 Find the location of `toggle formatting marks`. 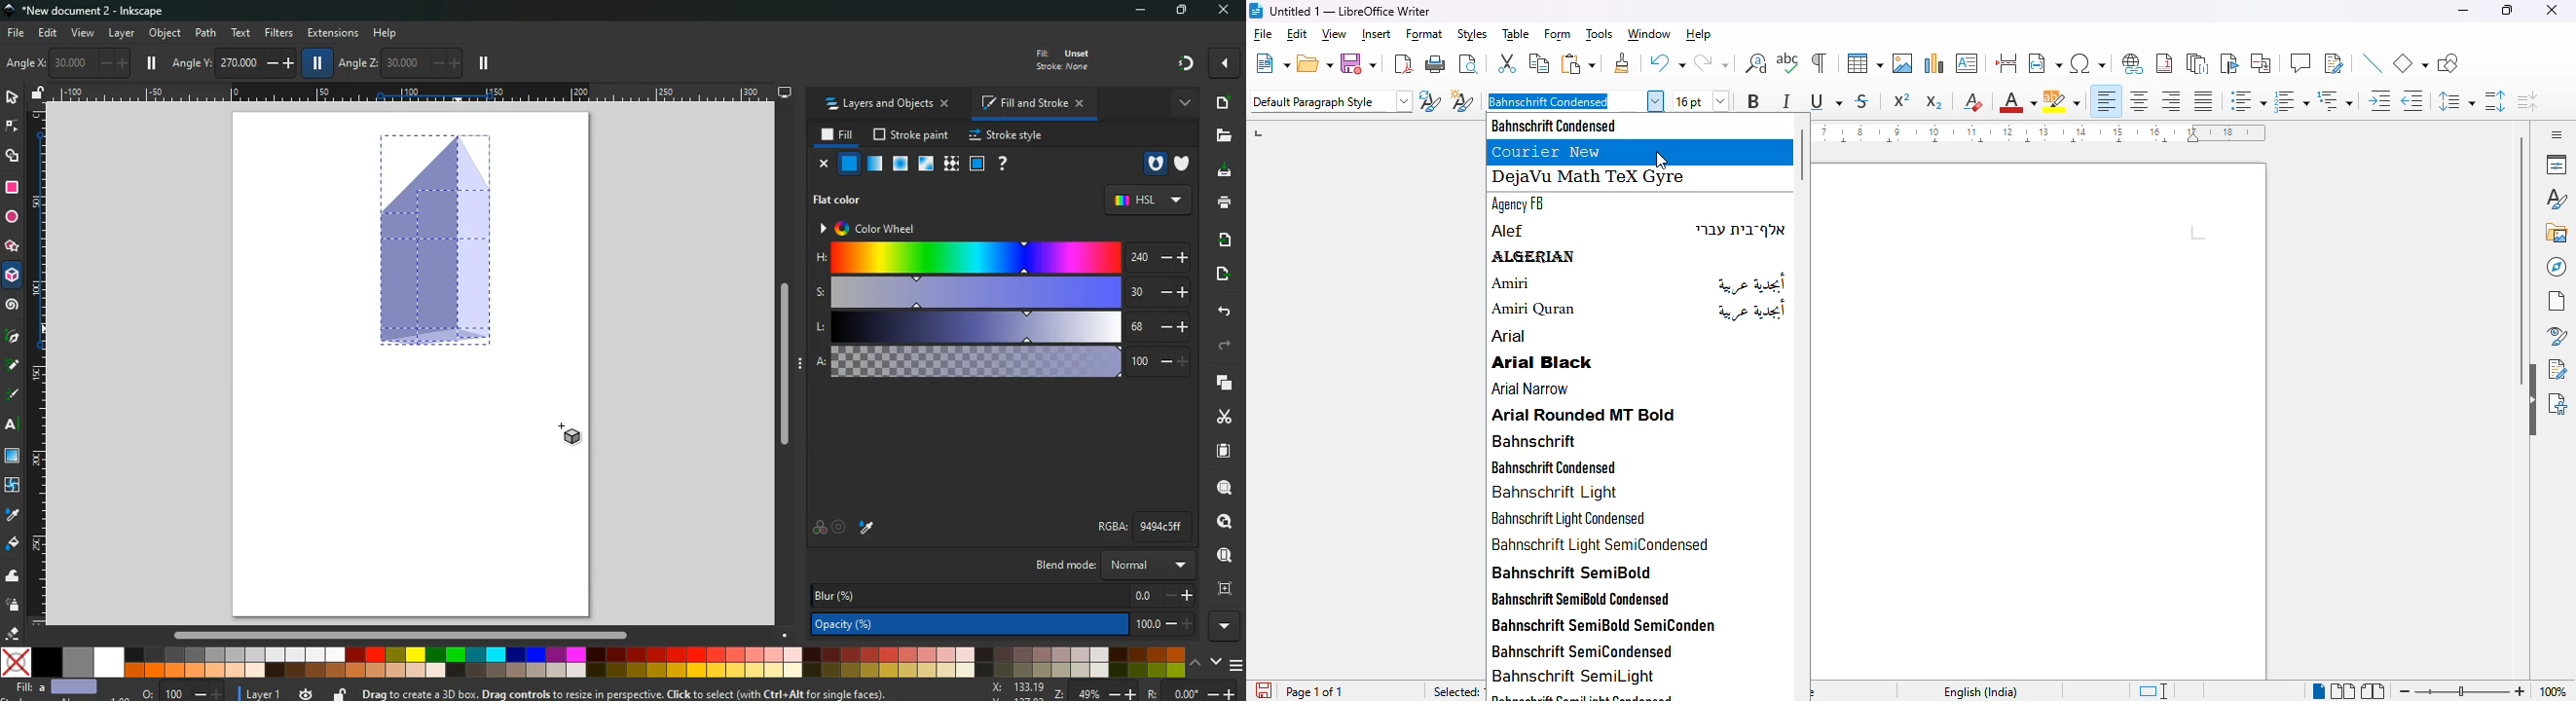

toggle formatting marks is located at coordinates (1819, 62).